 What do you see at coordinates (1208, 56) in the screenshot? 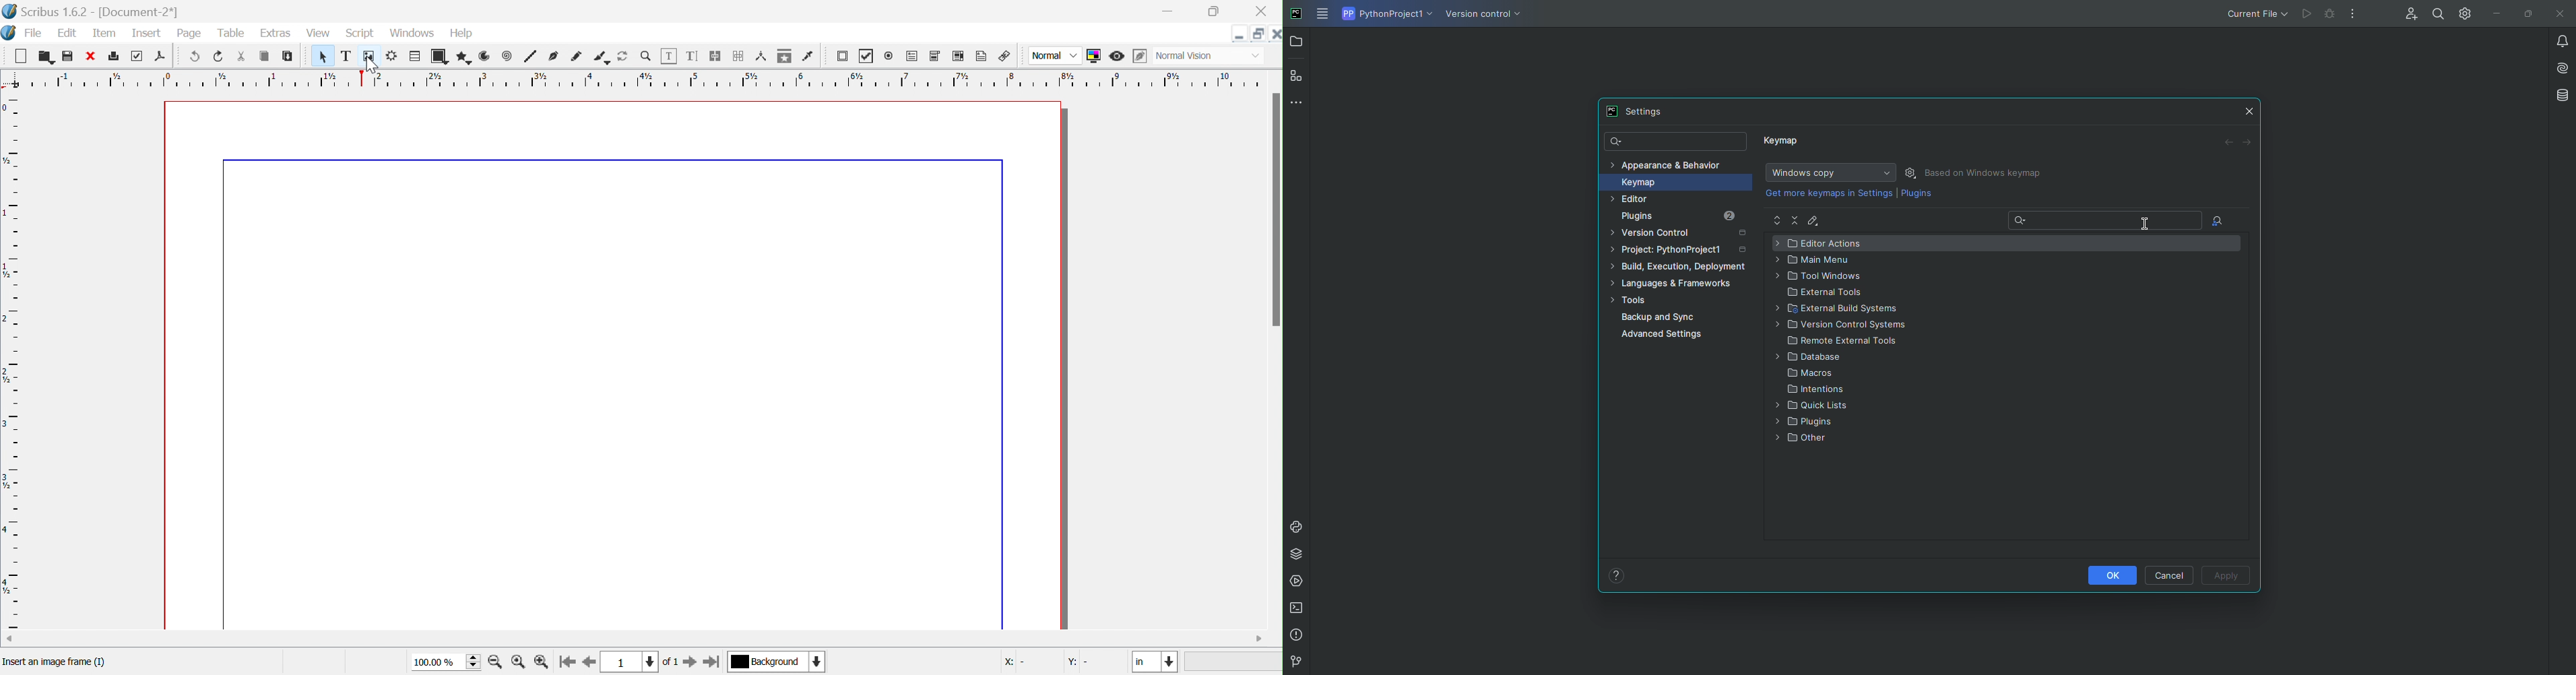
I see `normal vision` at bounding box center [1208, 56].